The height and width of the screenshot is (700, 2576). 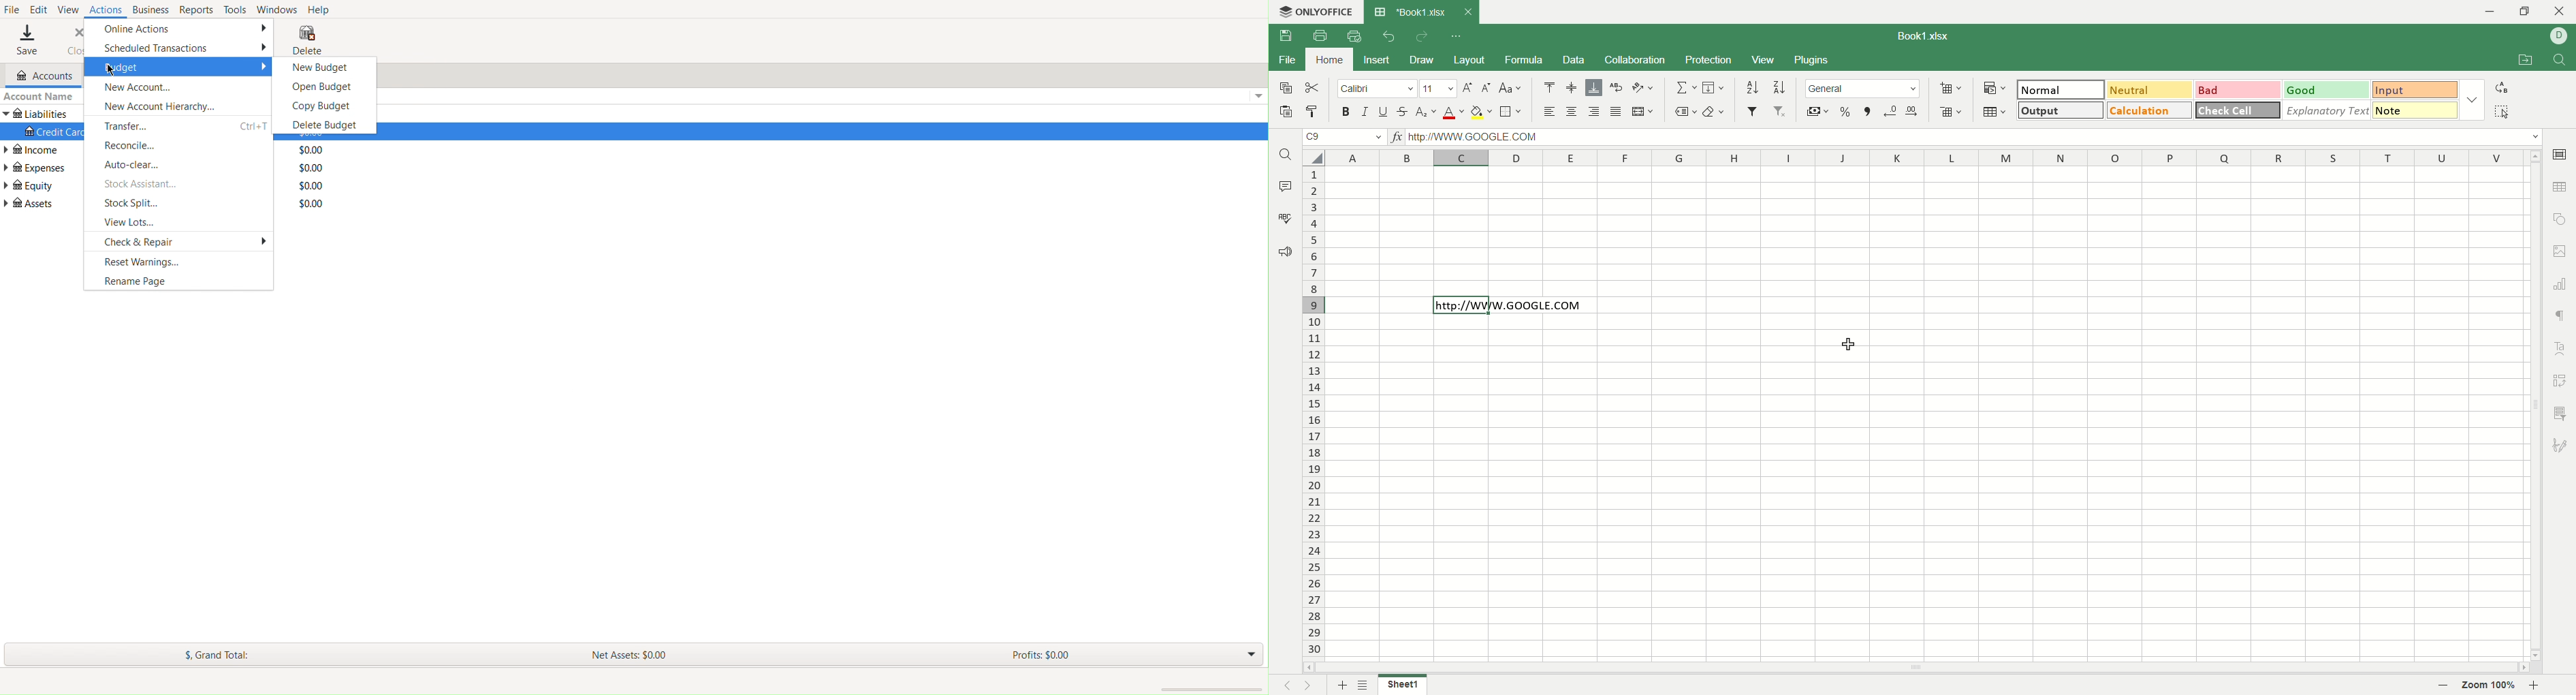 I want to click on onlyoffice, so click(x=1318, y=12).